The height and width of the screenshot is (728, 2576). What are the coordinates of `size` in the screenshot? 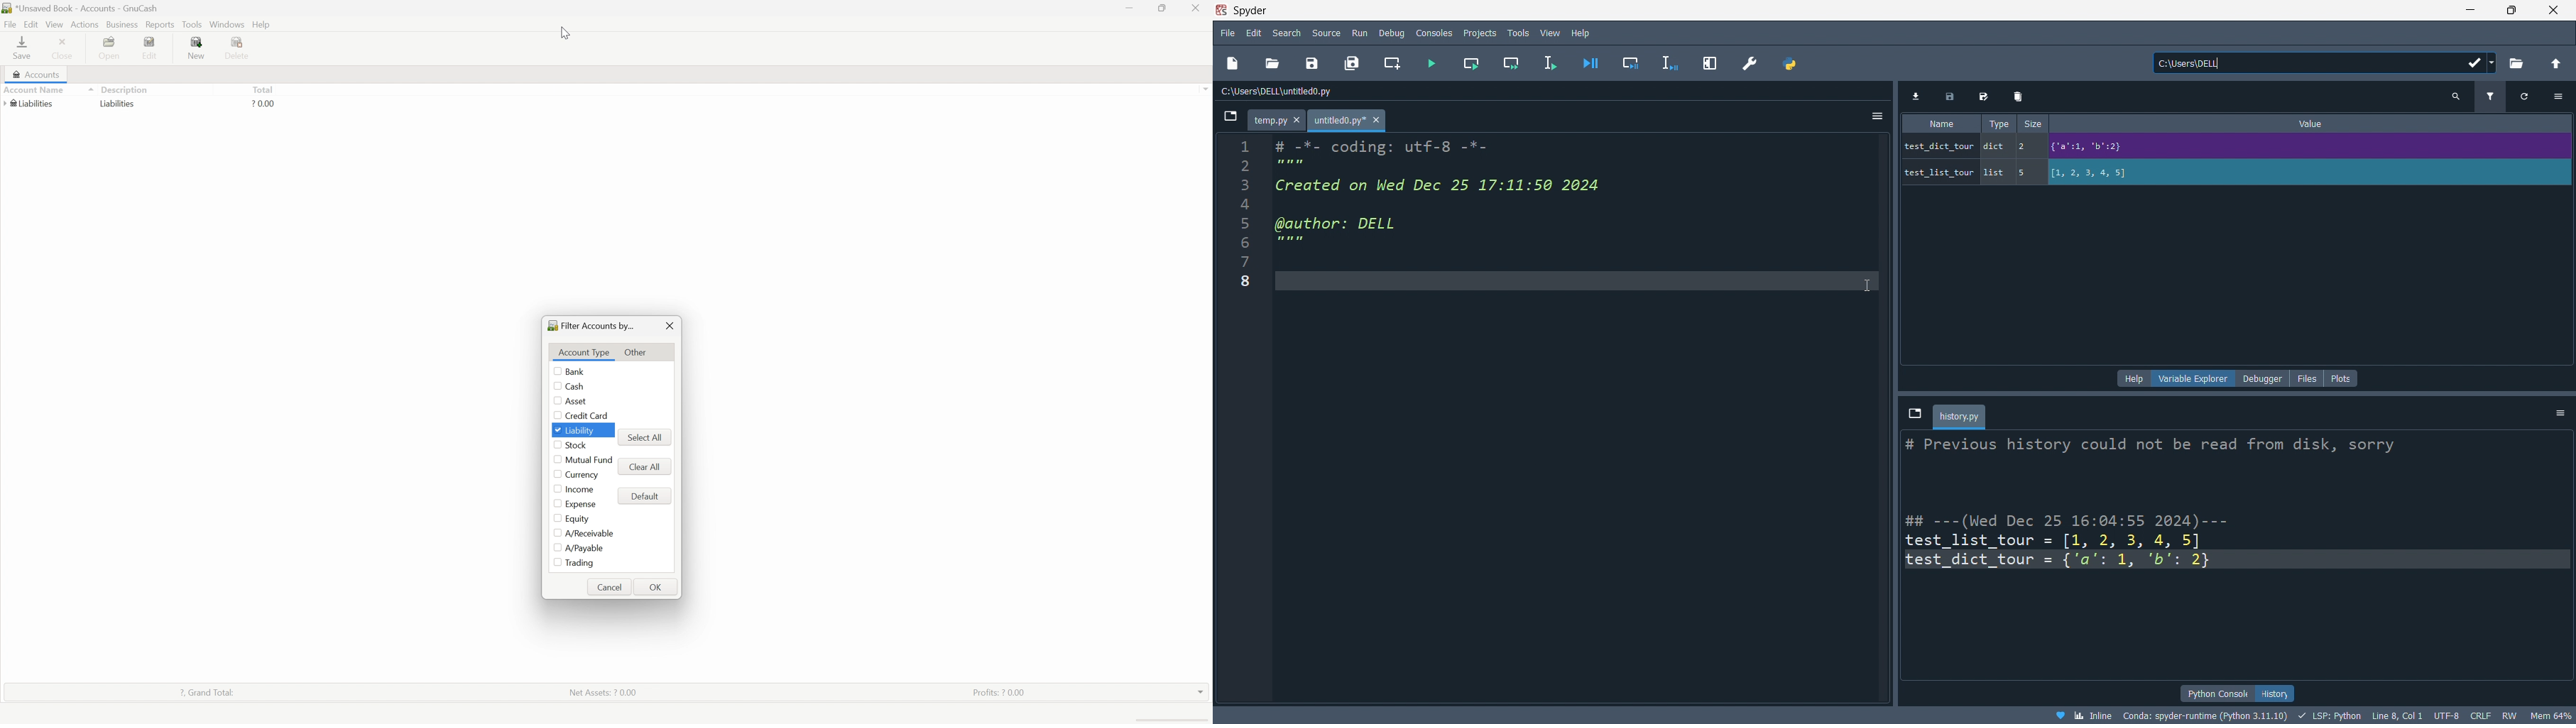 It's located at (2034, 124).